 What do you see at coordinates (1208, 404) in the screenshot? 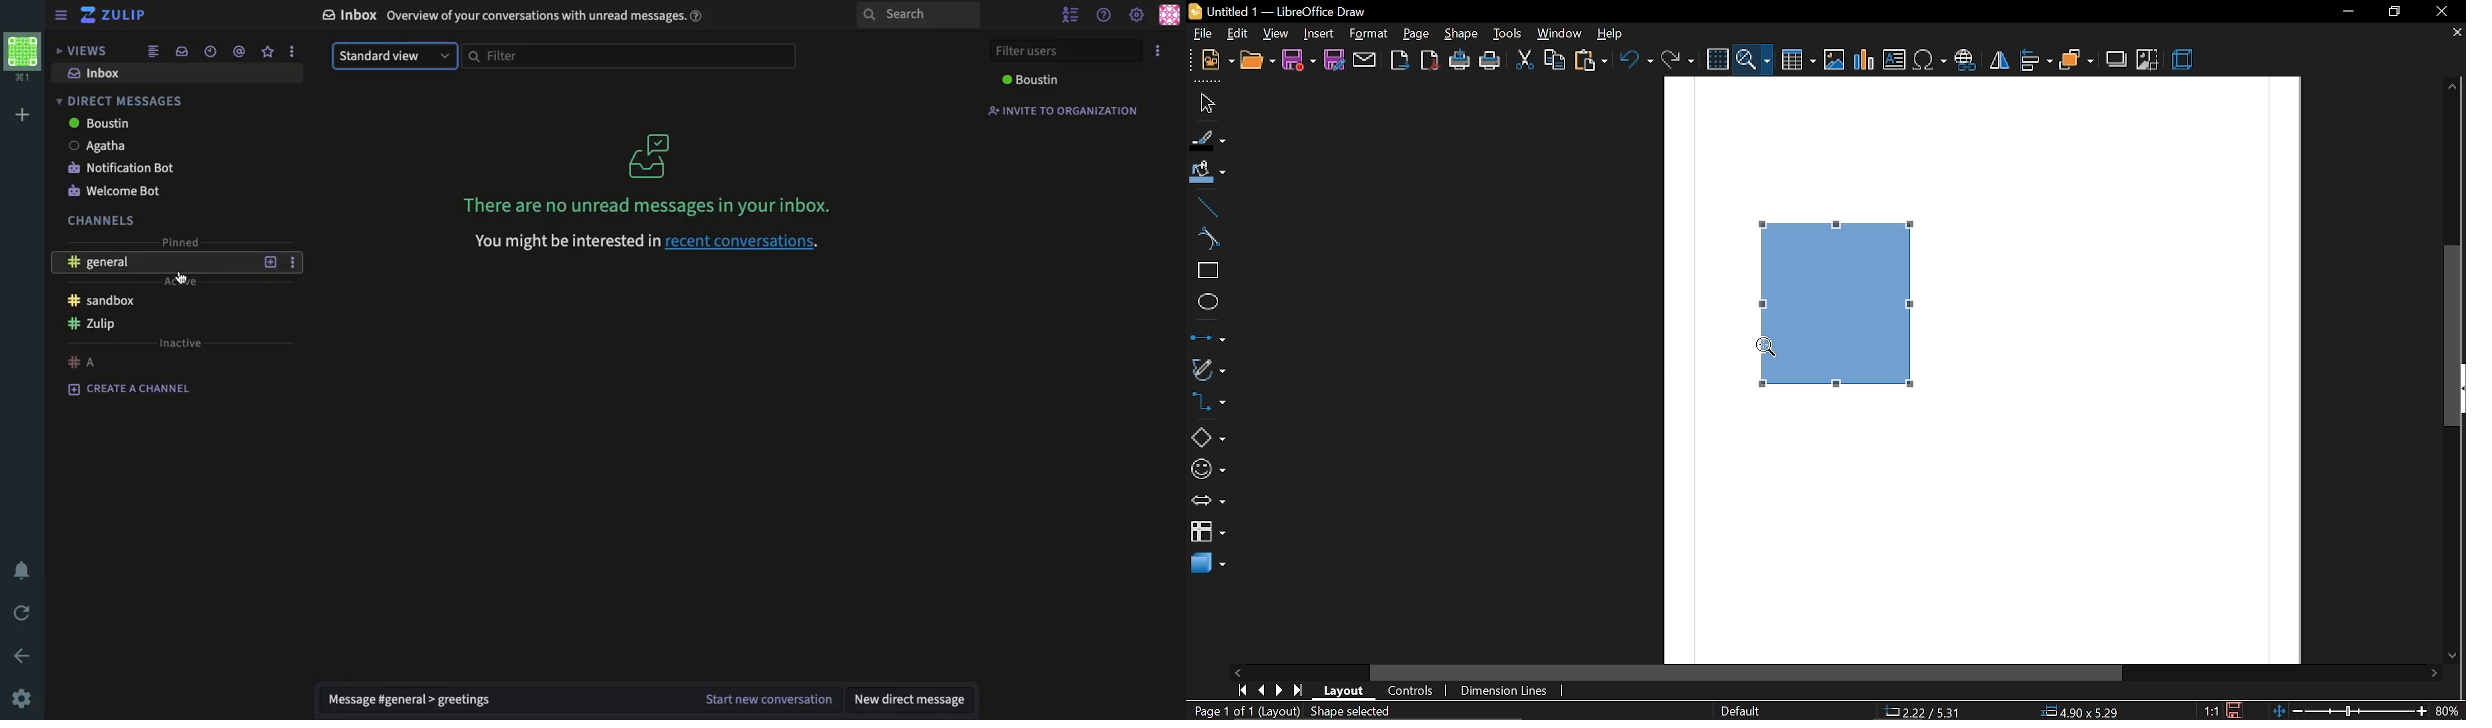
I see `connectors` at bounding box center [1208, 404].